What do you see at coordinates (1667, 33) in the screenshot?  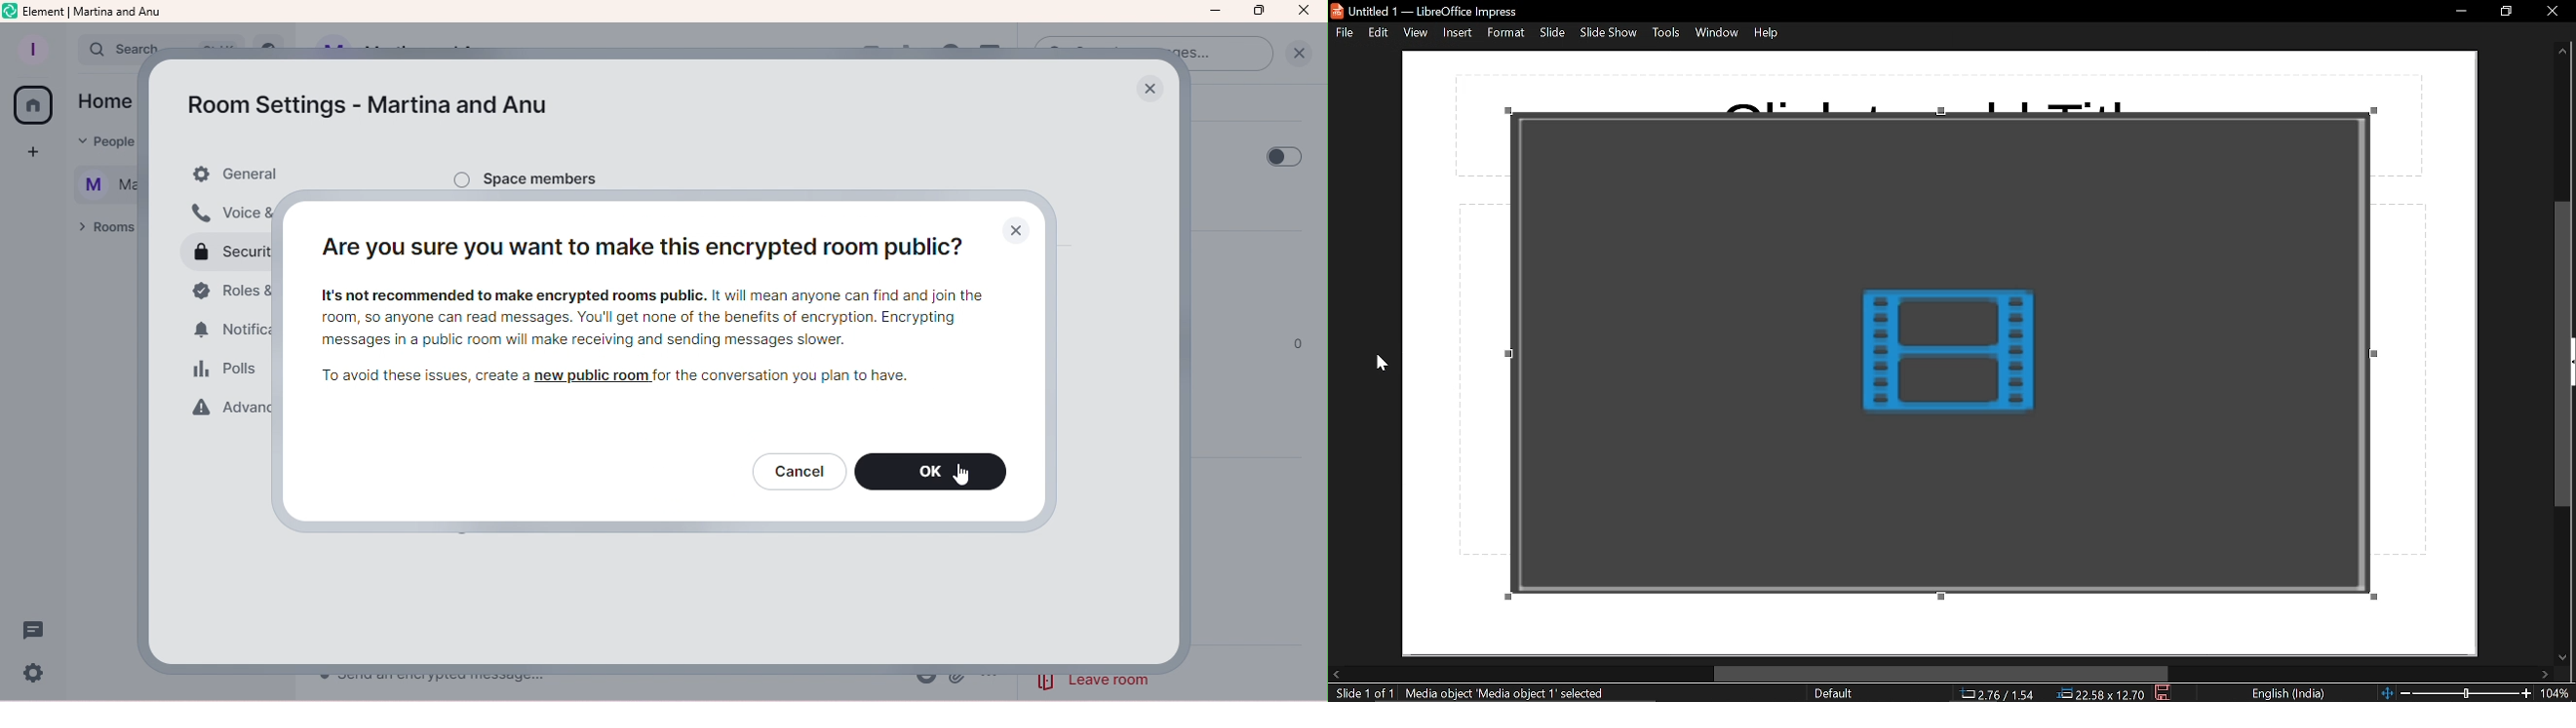 I see `tools` at bounding box center [1667, 33].